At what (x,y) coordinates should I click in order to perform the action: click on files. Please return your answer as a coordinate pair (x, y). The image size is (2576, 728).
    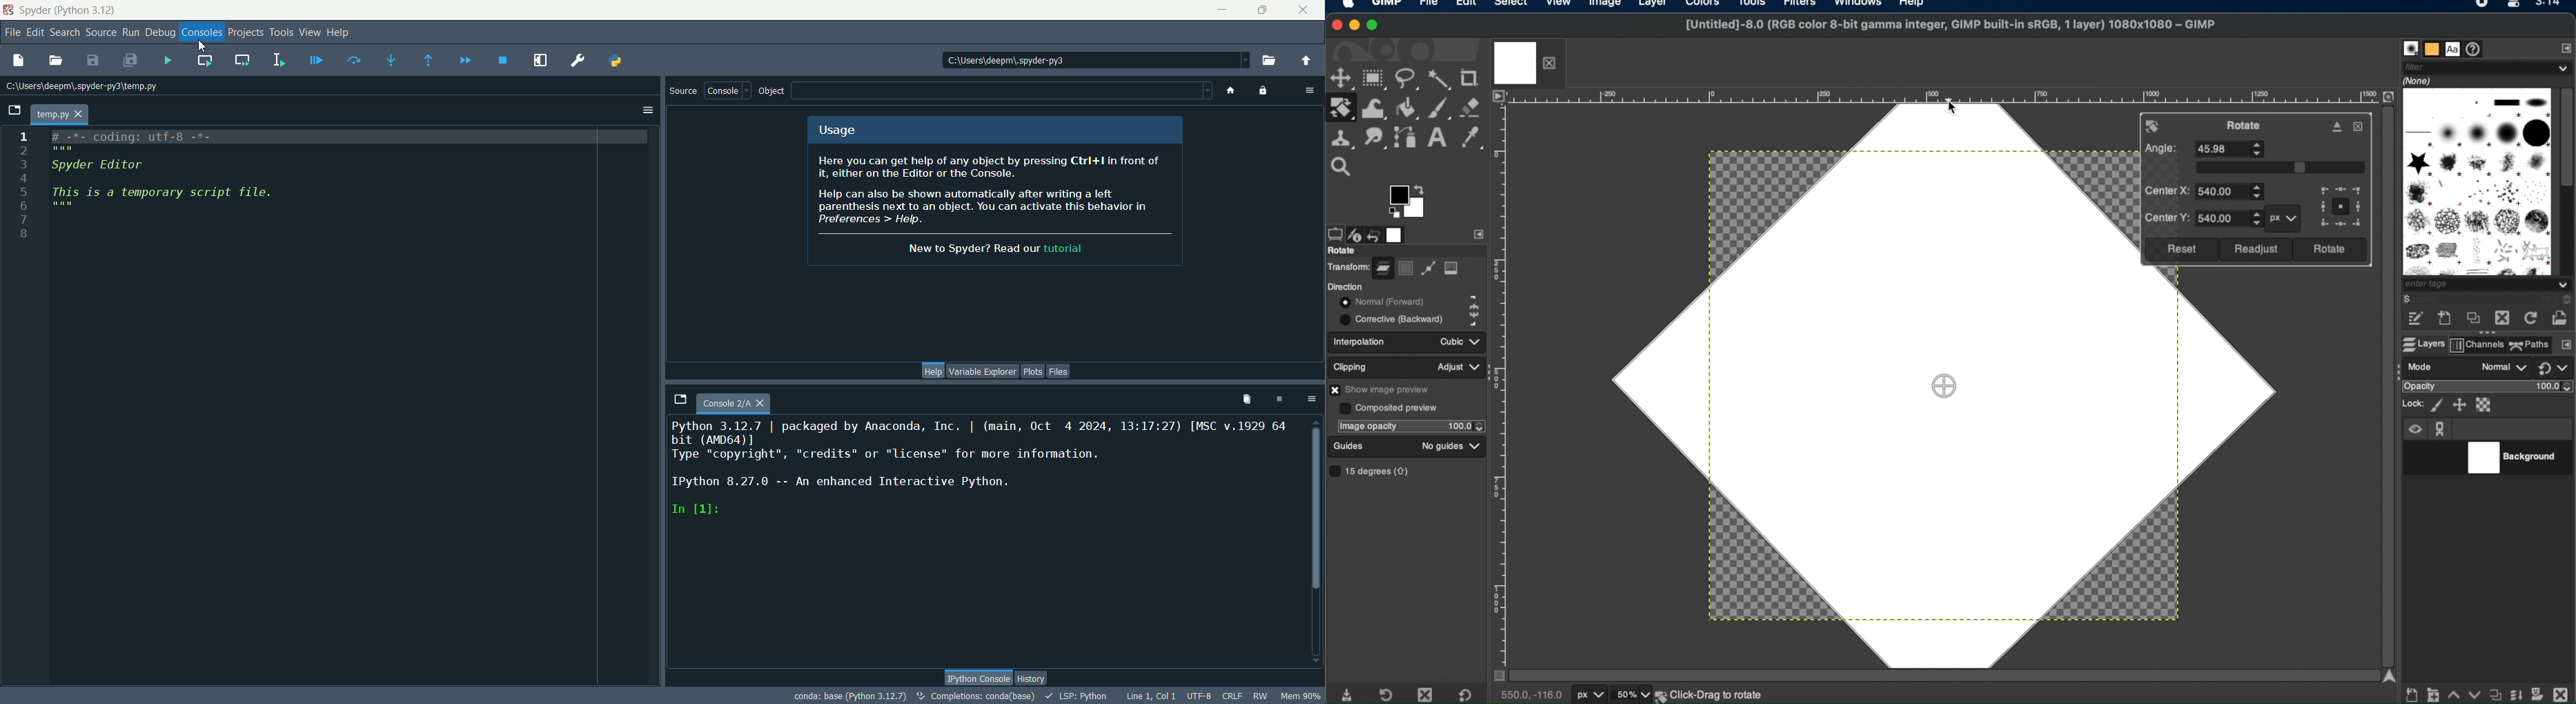
    Looking at the image, I should click on (1059, 371).